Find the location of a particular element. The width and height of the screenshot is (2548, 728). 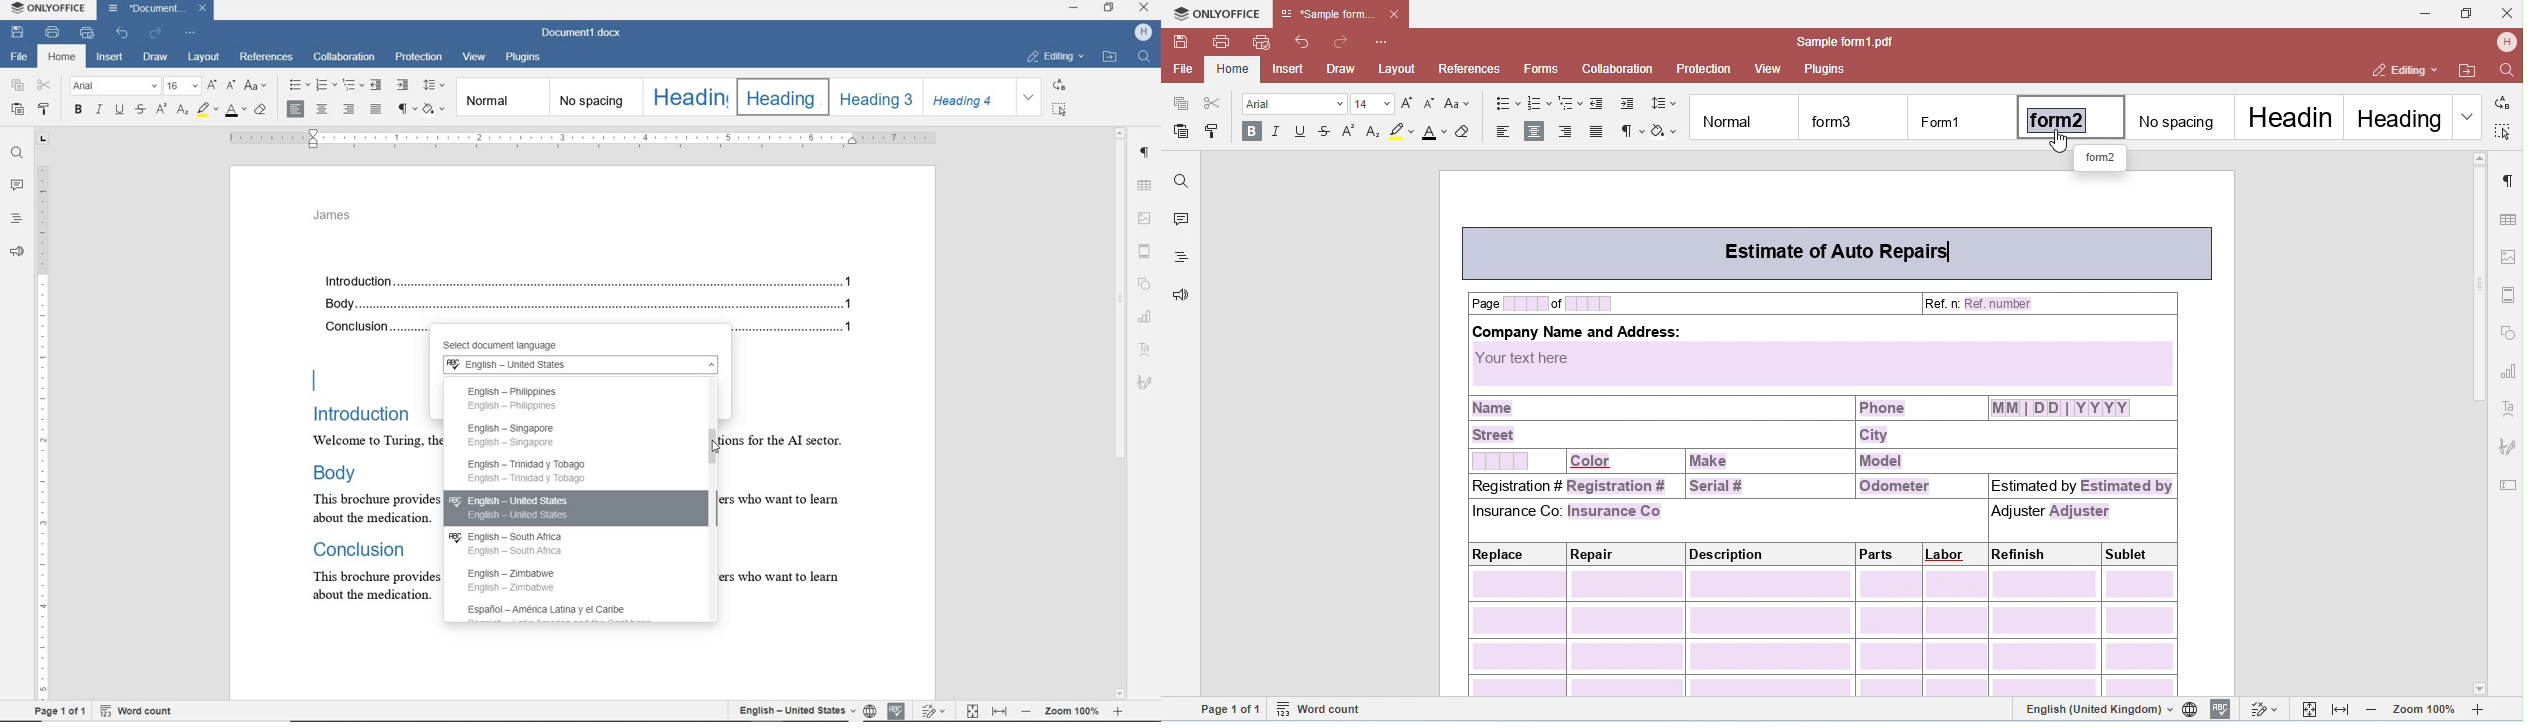

select document language is located at coordinates (520, 346).